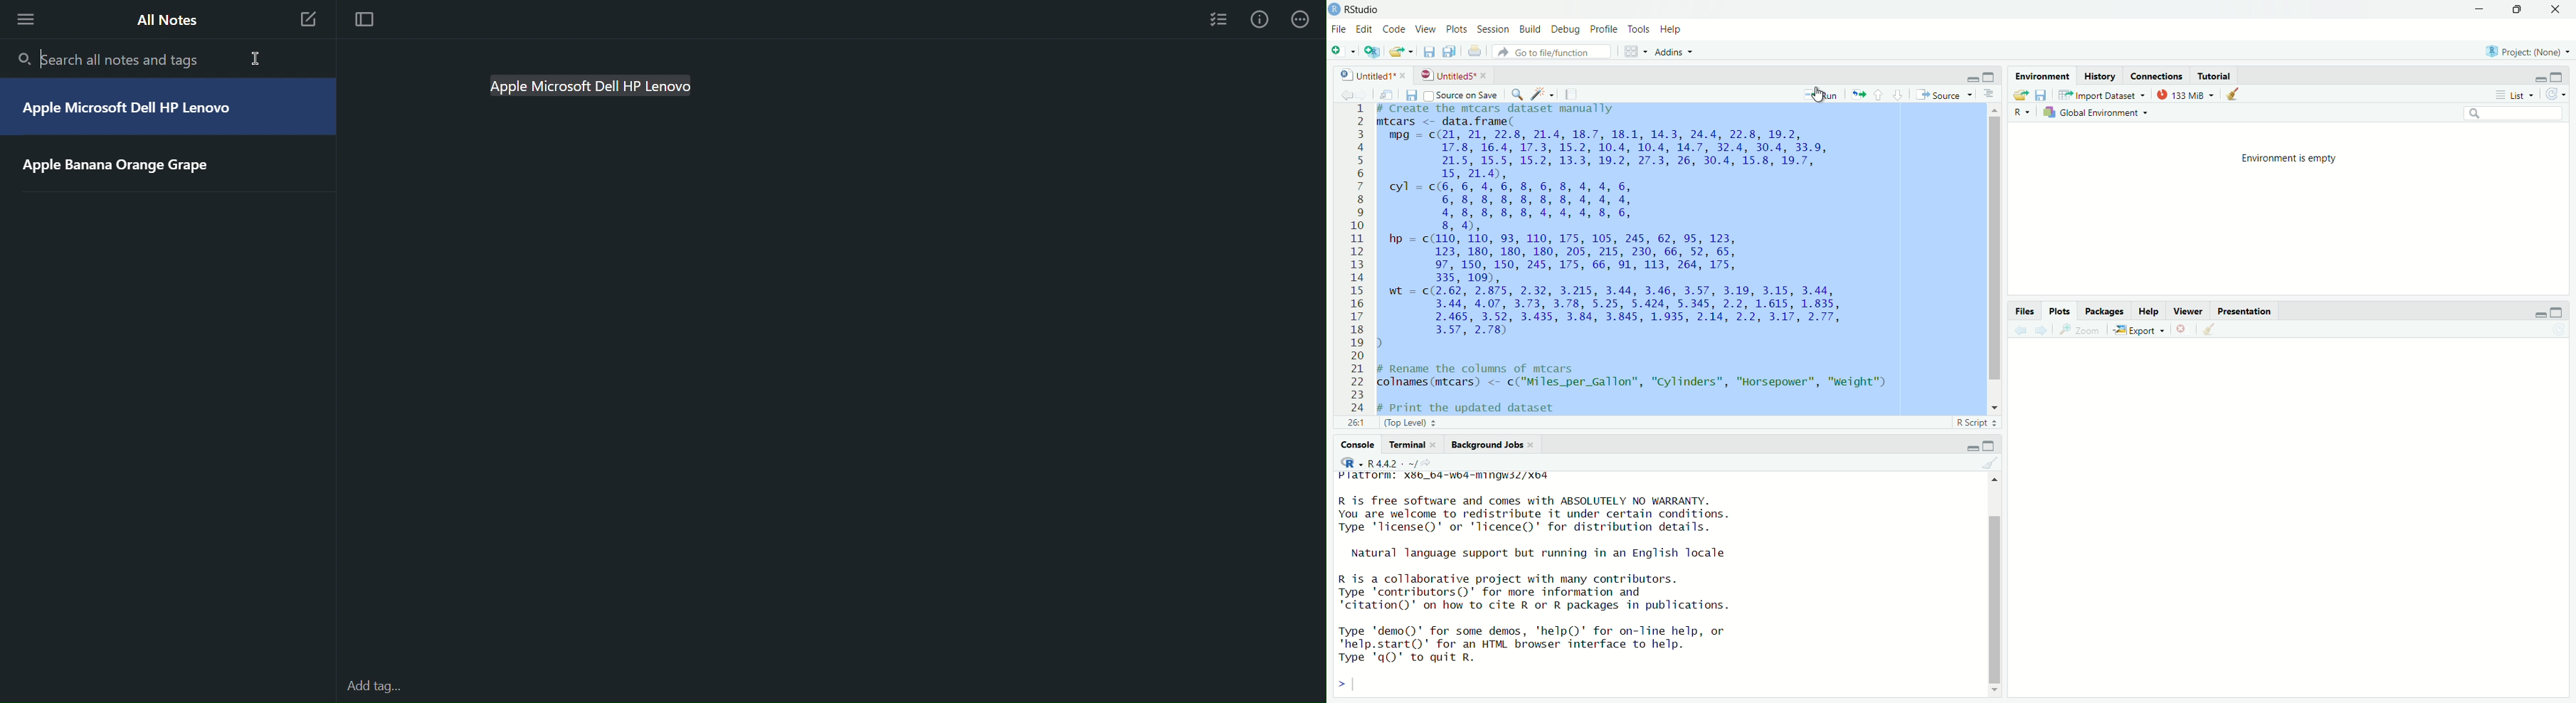 The image size is (2576, 728). I want to click on move, so click(1858, 94).